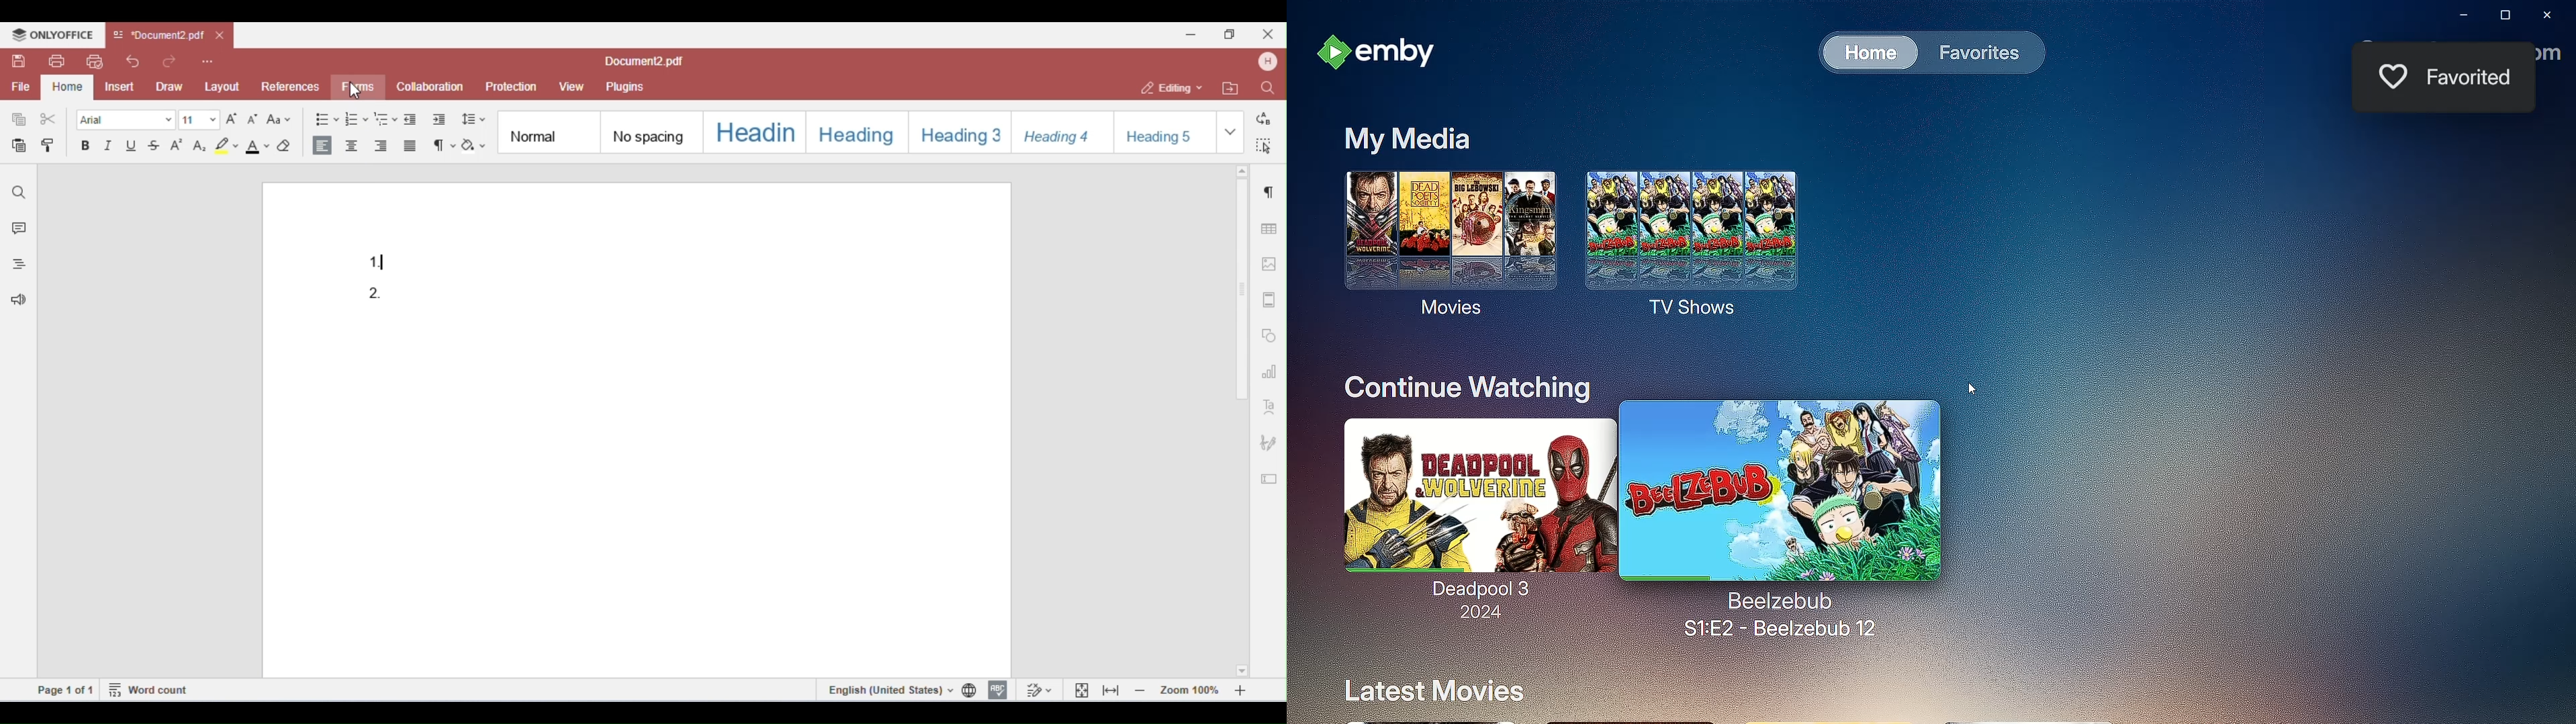 This screenshot has width=2576, height=728. I want to click on Beelzebub, so click(1781, 492).